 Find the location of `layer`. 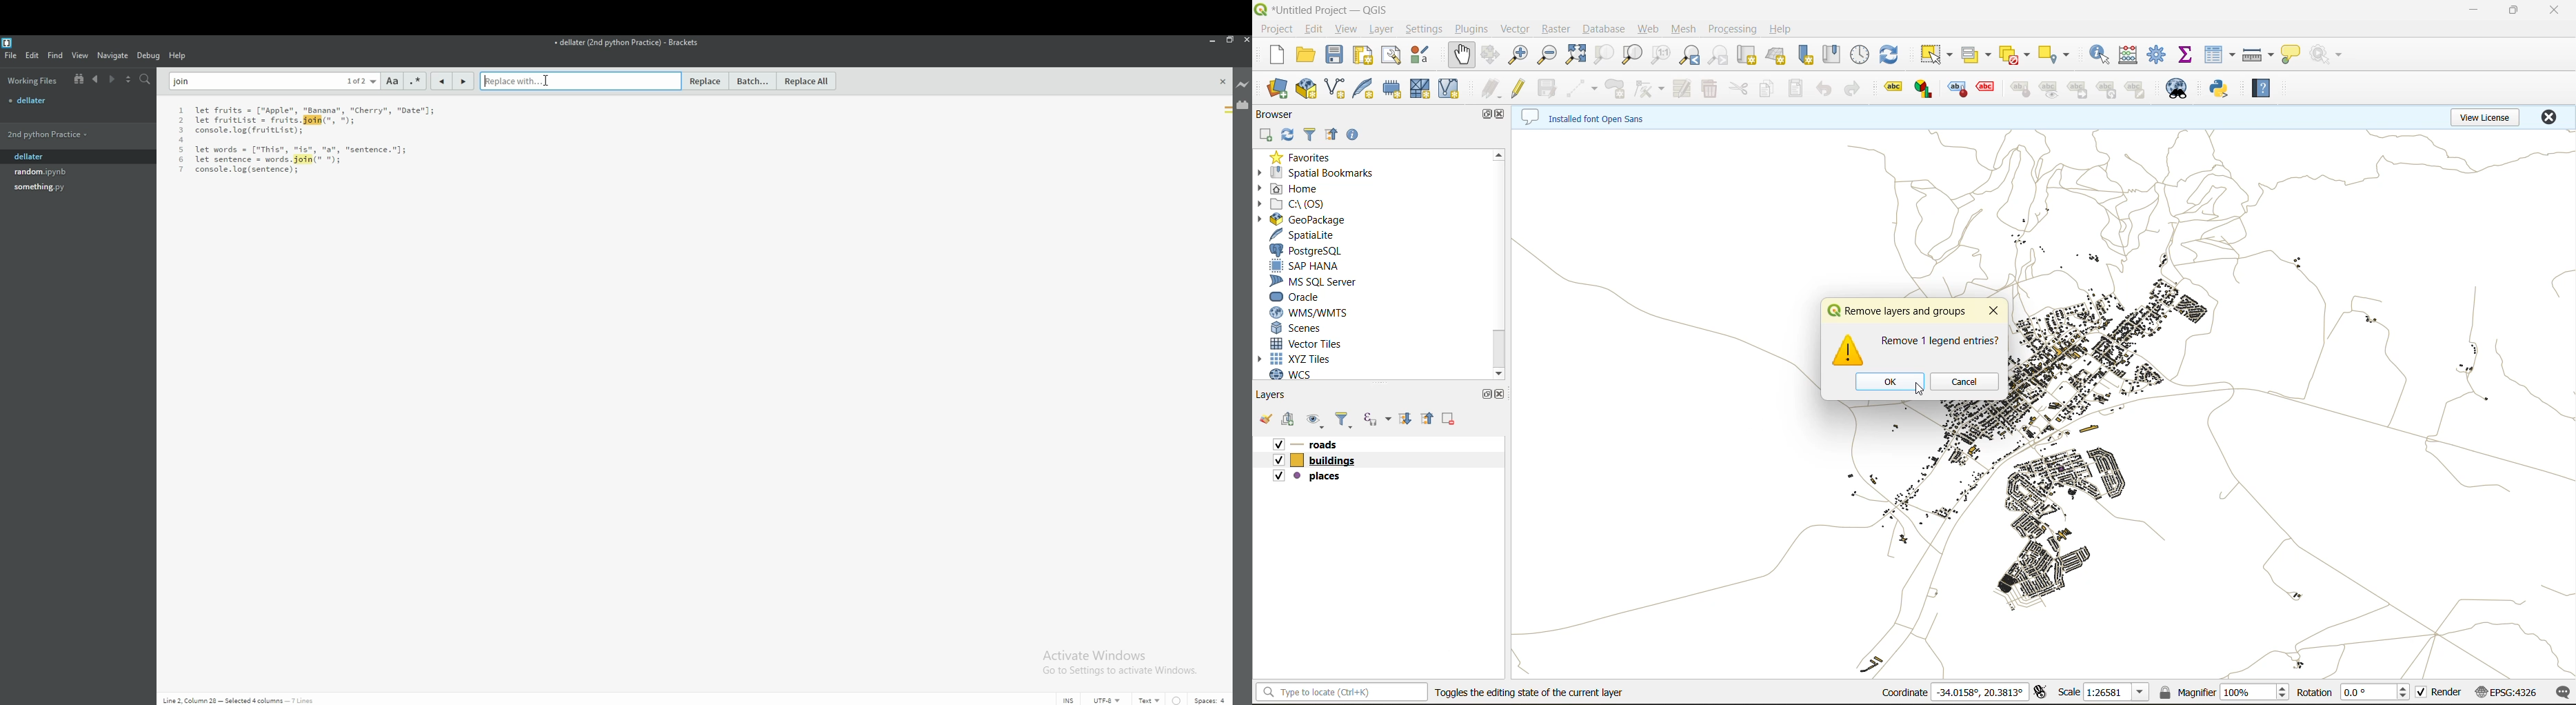

layer is located at coordinates (1381, 30).